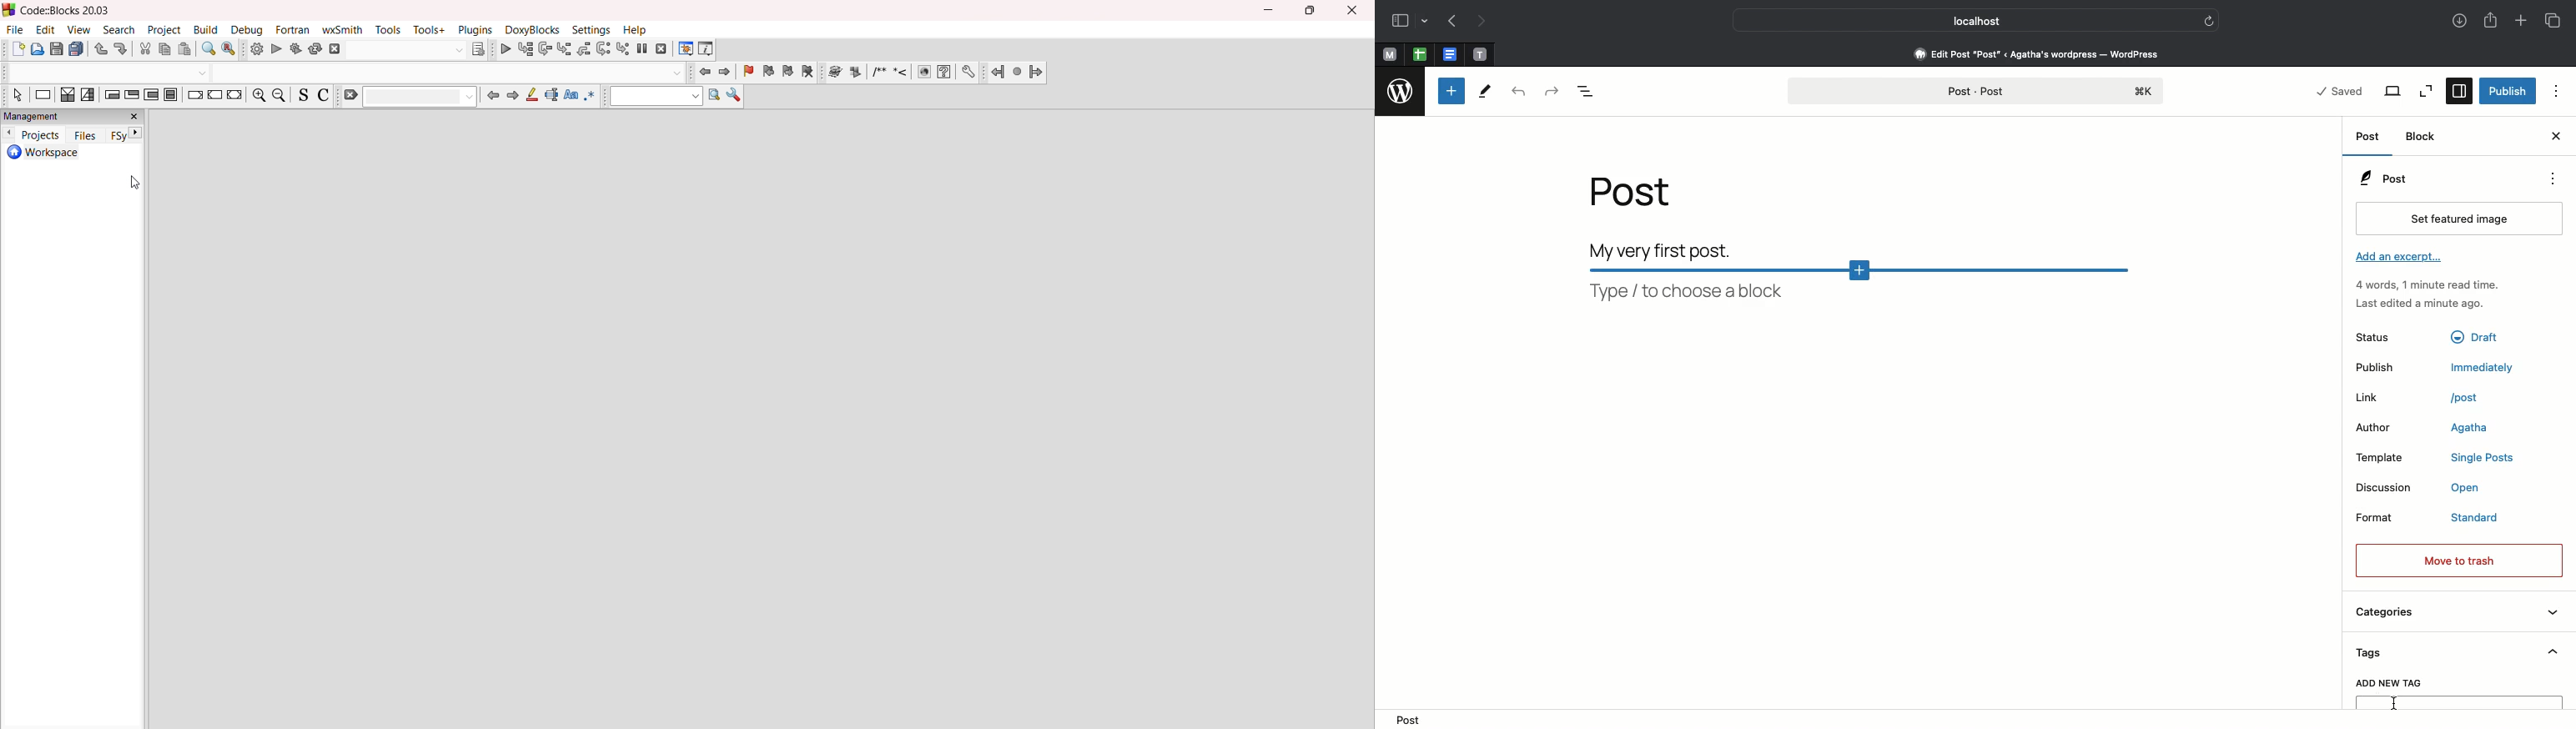 The image size is (2576, 756). Describe the element at coordinates (878, 72) in the screenshot. I see `Insert block` at that location.